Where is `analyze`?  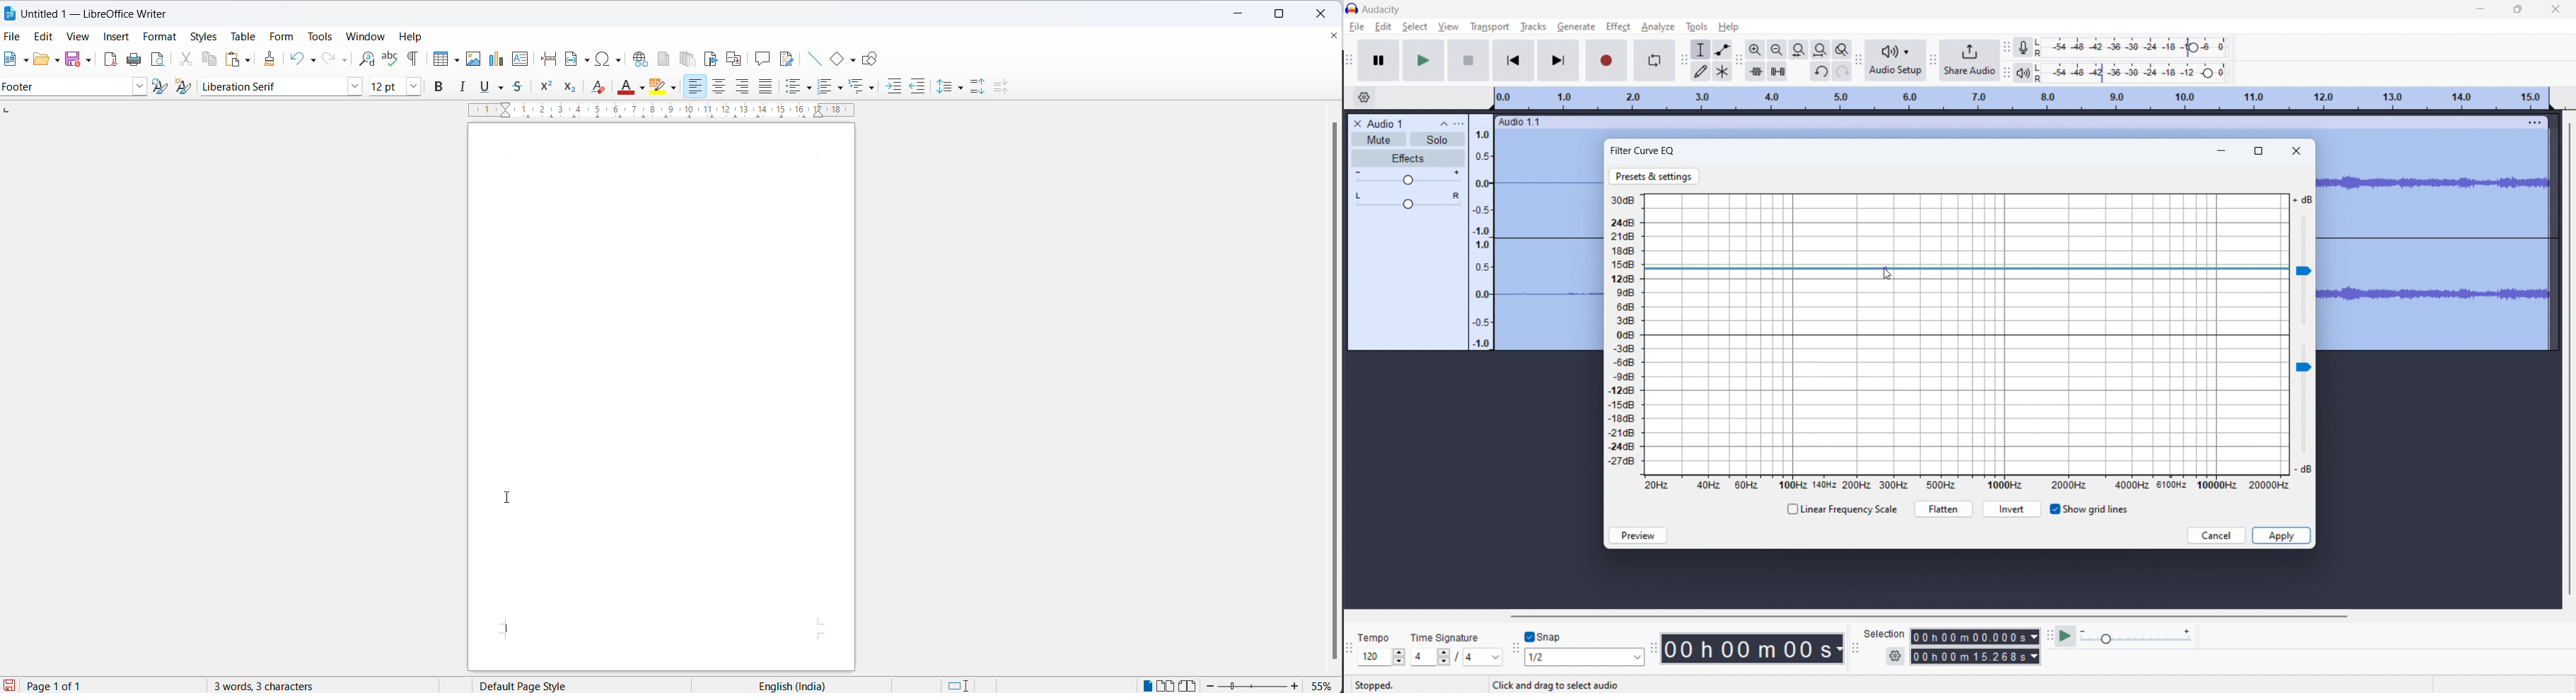 analyze is located at coordinates (1658, 28).